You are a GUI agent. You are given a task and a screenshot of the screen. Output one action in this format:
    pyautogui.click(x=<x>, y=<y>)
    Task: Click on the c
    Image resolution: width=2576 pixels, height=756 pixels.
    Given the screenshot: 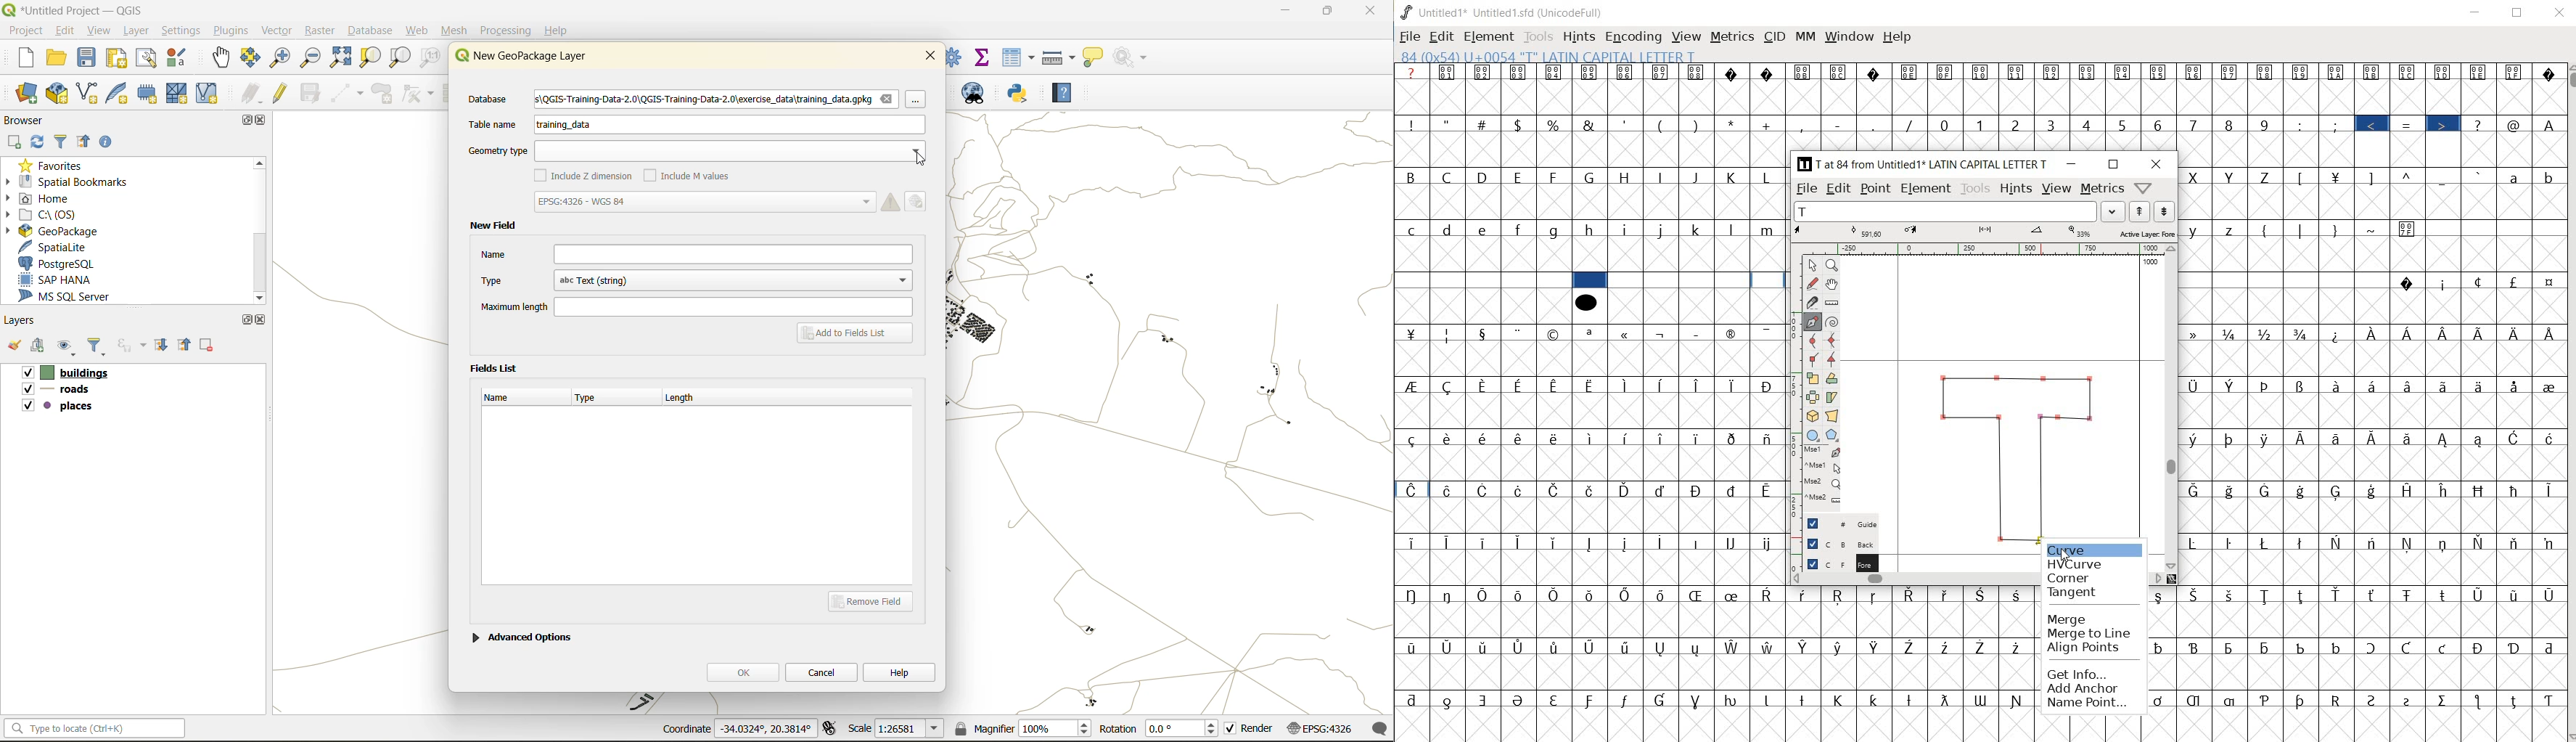 What is the action you would take?
    pyautogui.click(x=1411, y=229)
    